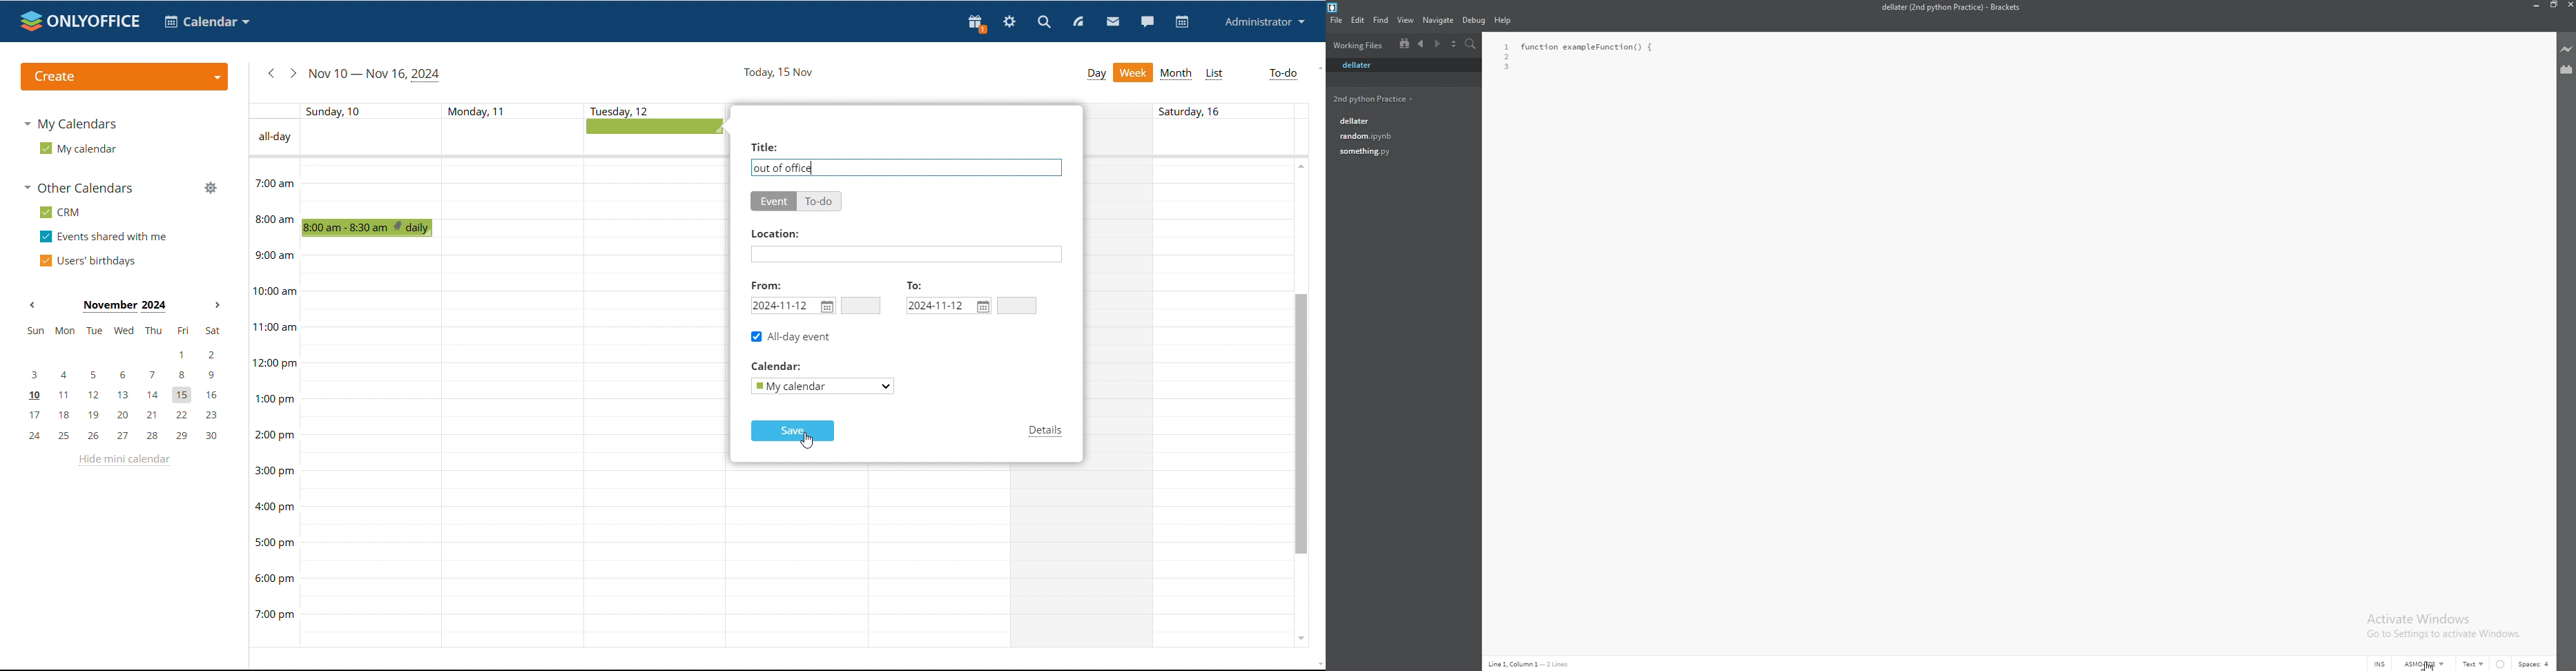 This screenshot has width=2576, height=672. What do you see at coordinates (1952, 8) in the screenshot?
I see `dellater (2nd python practice) - brackets` at bounding box center [1952, 8].